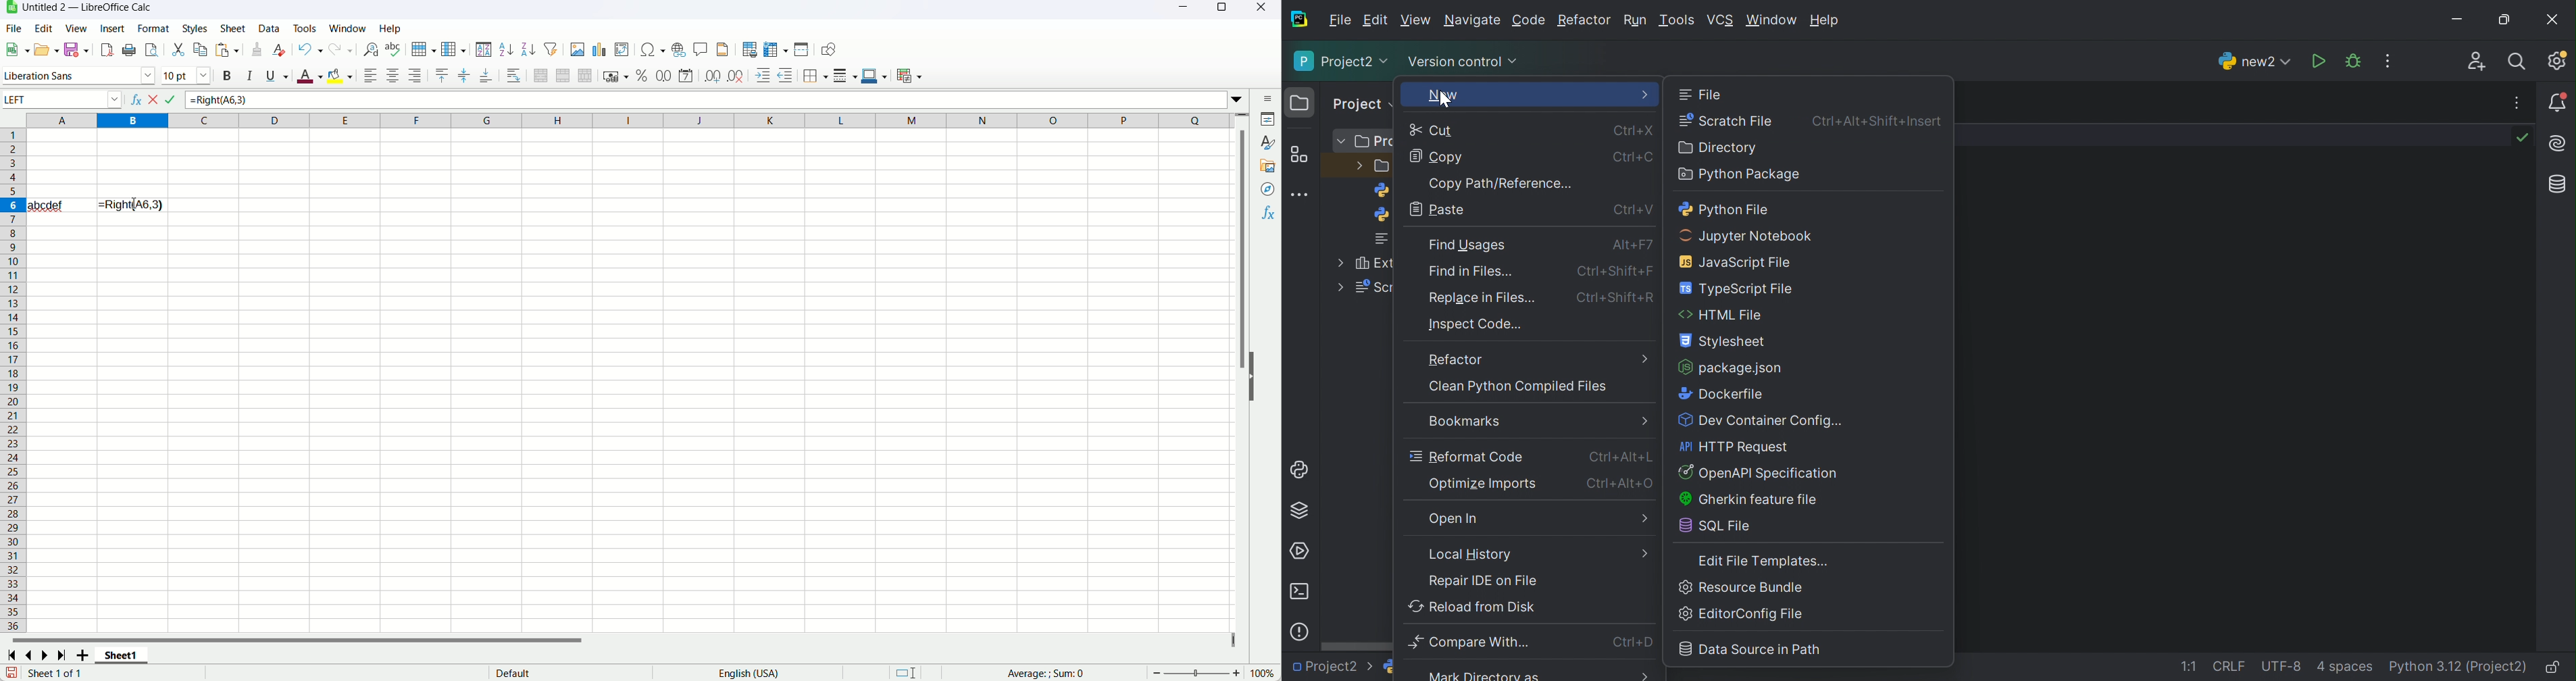 The width and height of the screenshot is (2576, 700). What do you see at coordinates (1642, 421) in the screenshot?
I see `More` at bounding box center [1642, 421].